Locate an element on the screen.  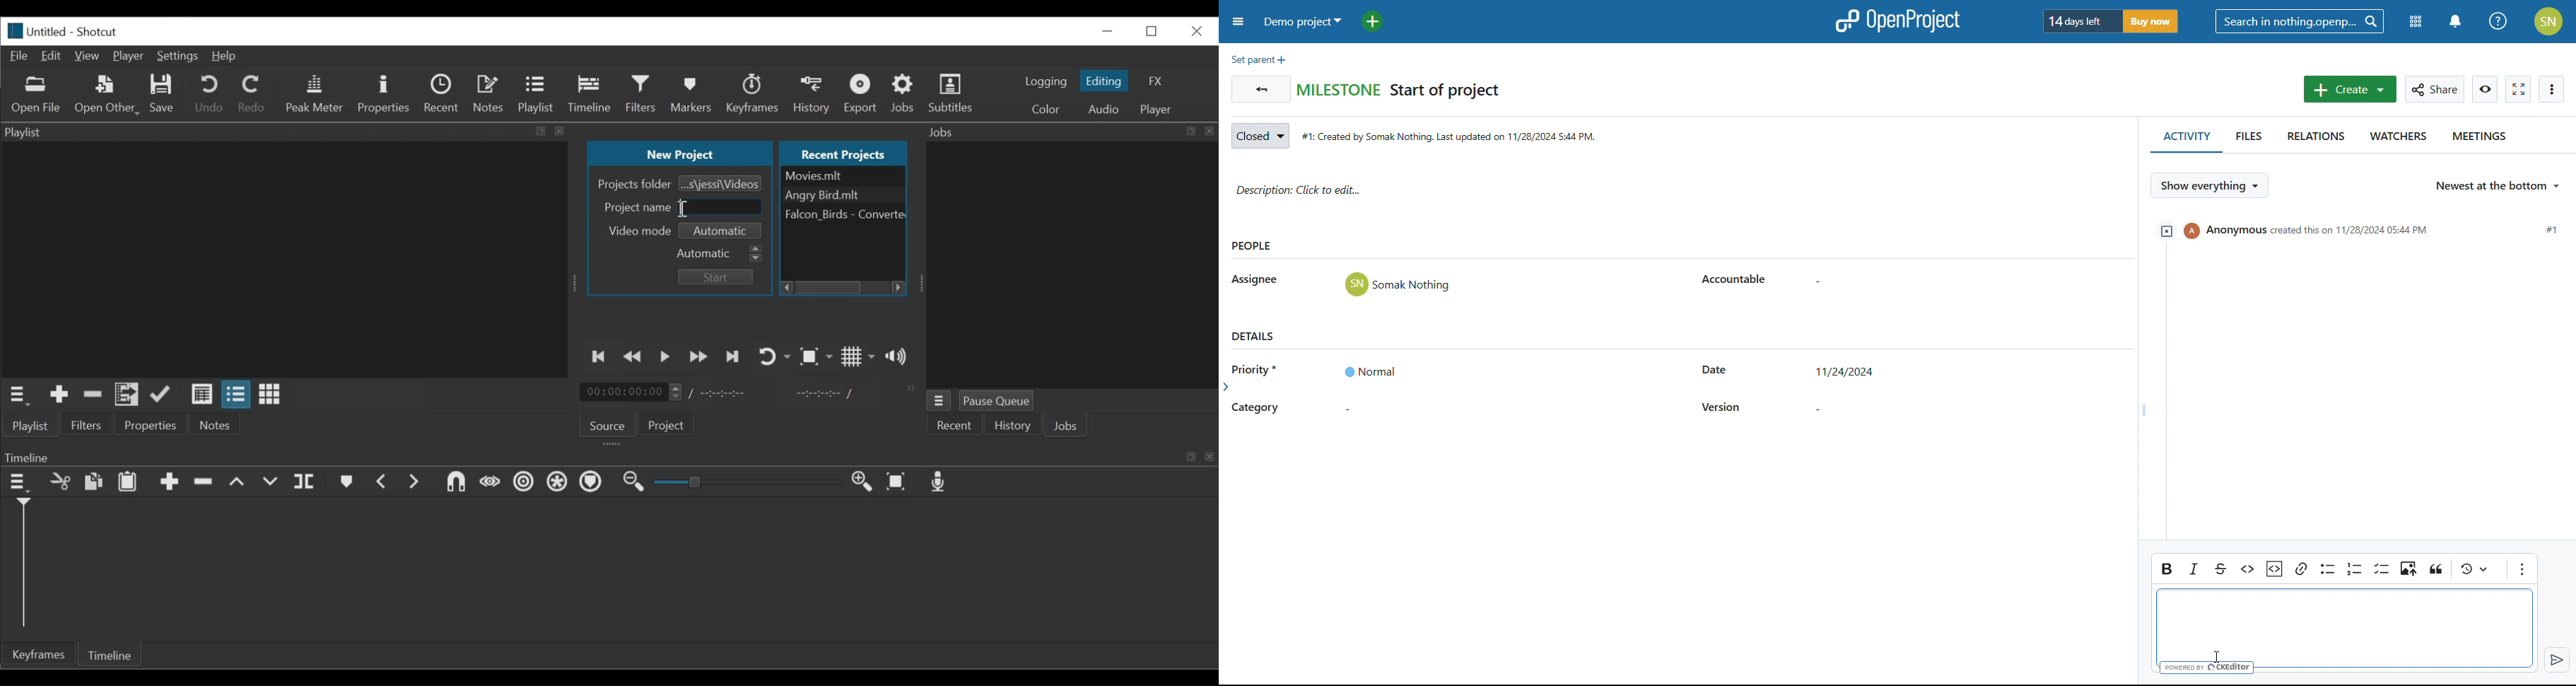
Player is located at coordinates (1156, 111).